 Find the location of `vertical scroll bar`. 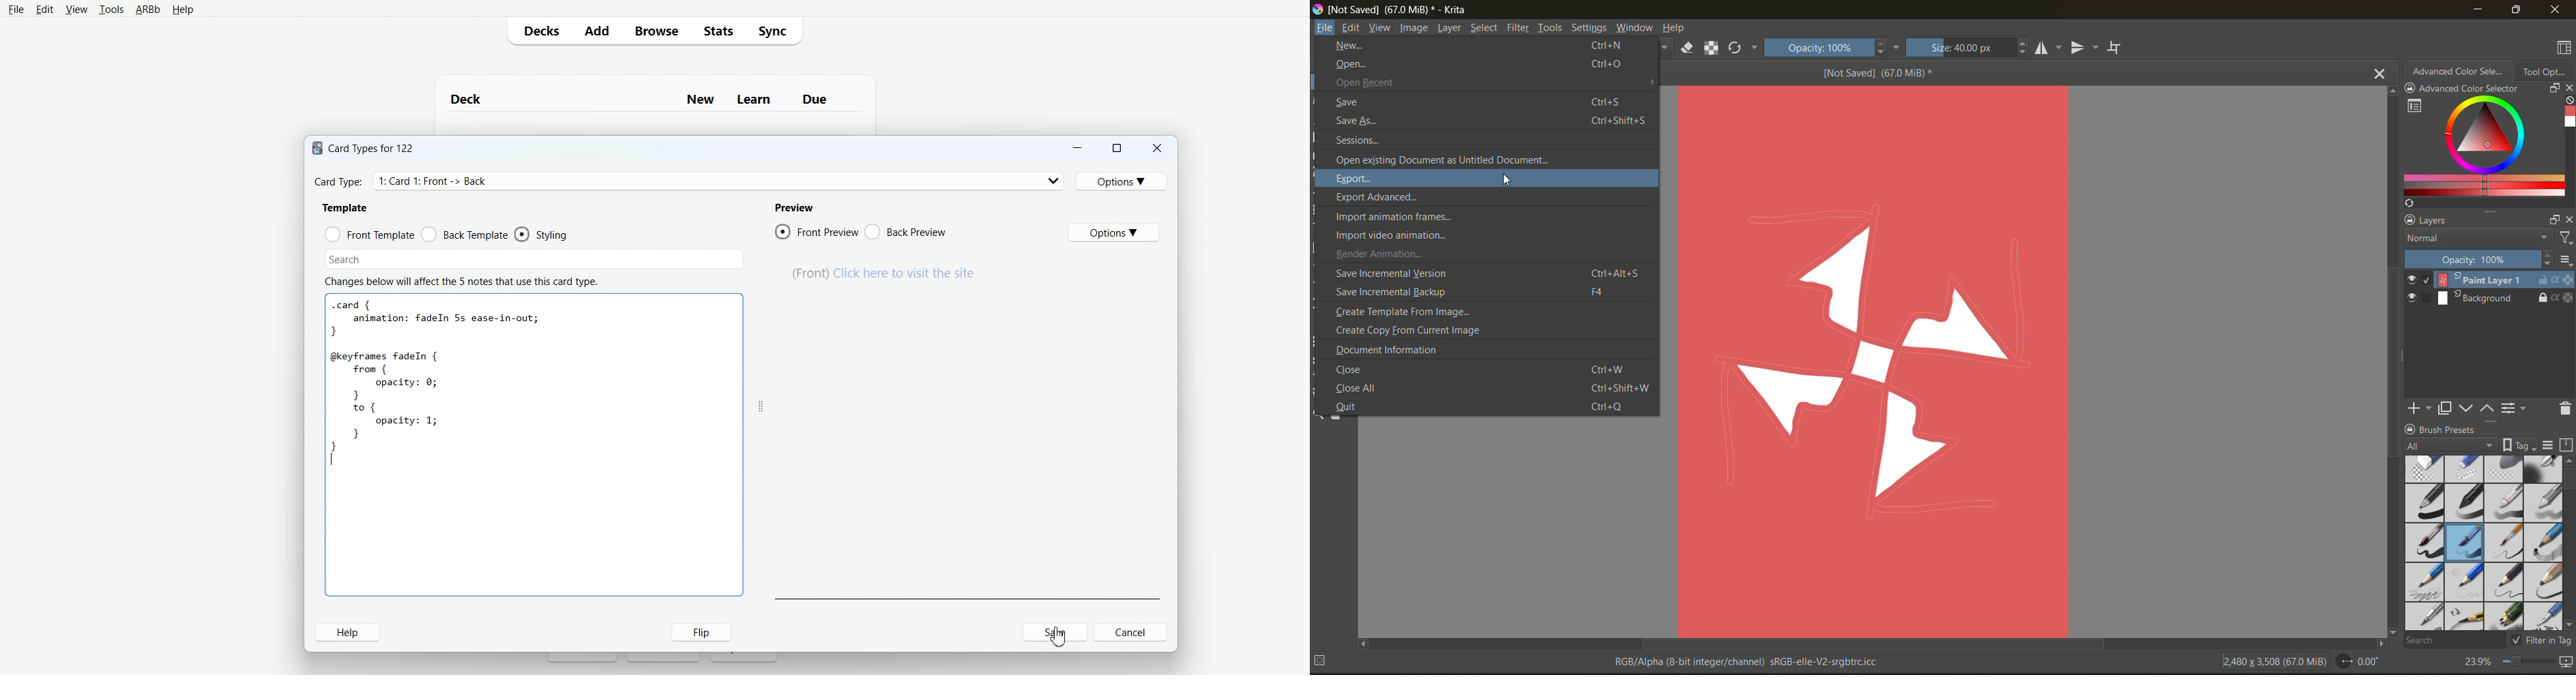

vertical scroll bar is located at coordinates (2390, 363).